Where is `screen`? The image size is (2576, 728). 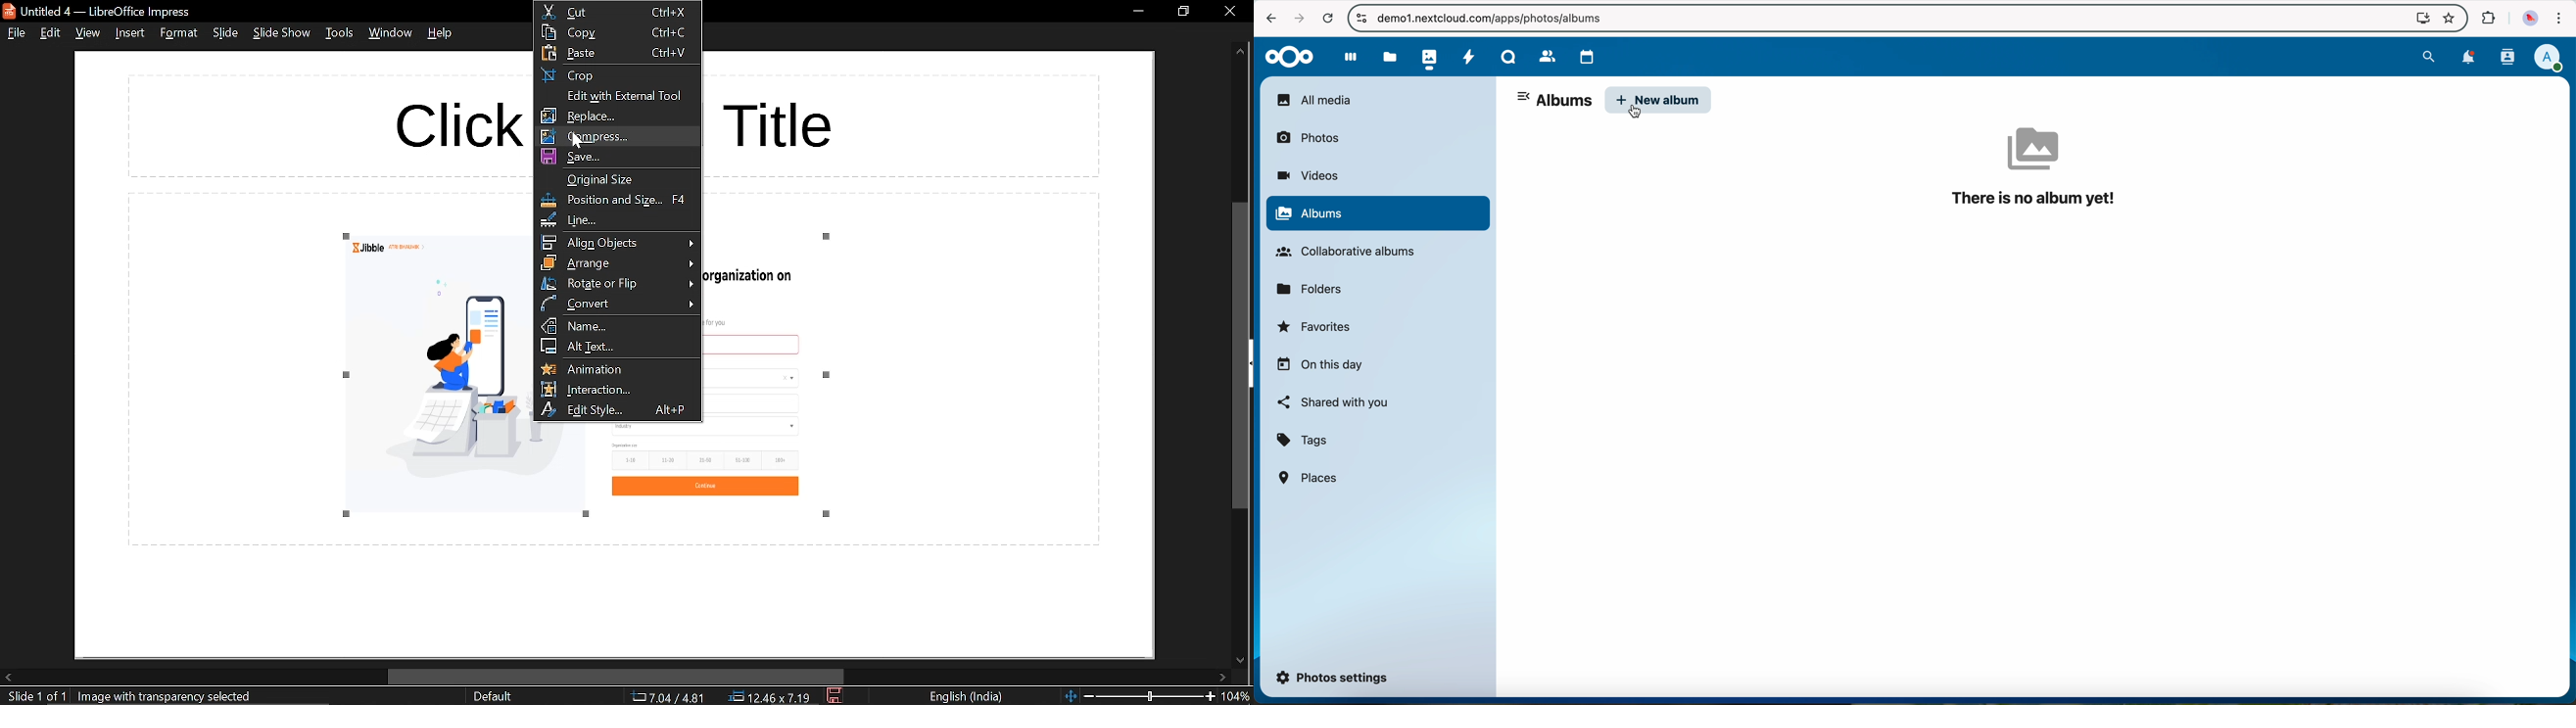
screen is located at coordinates (2418, 18).